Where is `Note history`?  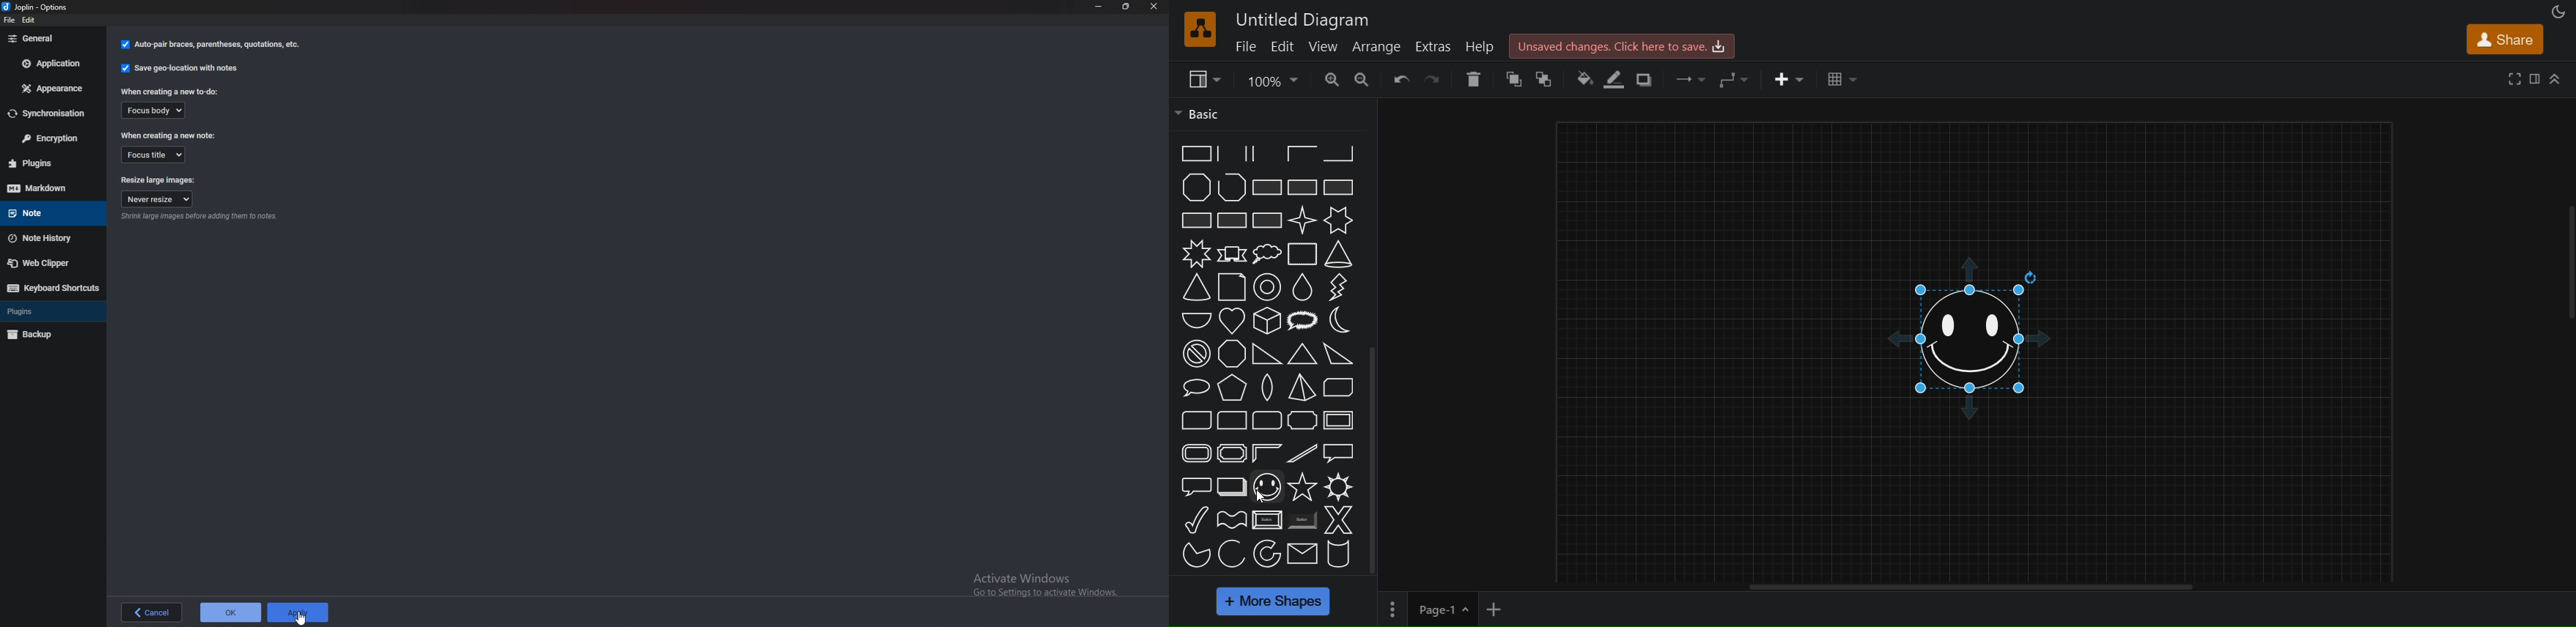
Note history is located at coordinates (48, 239).